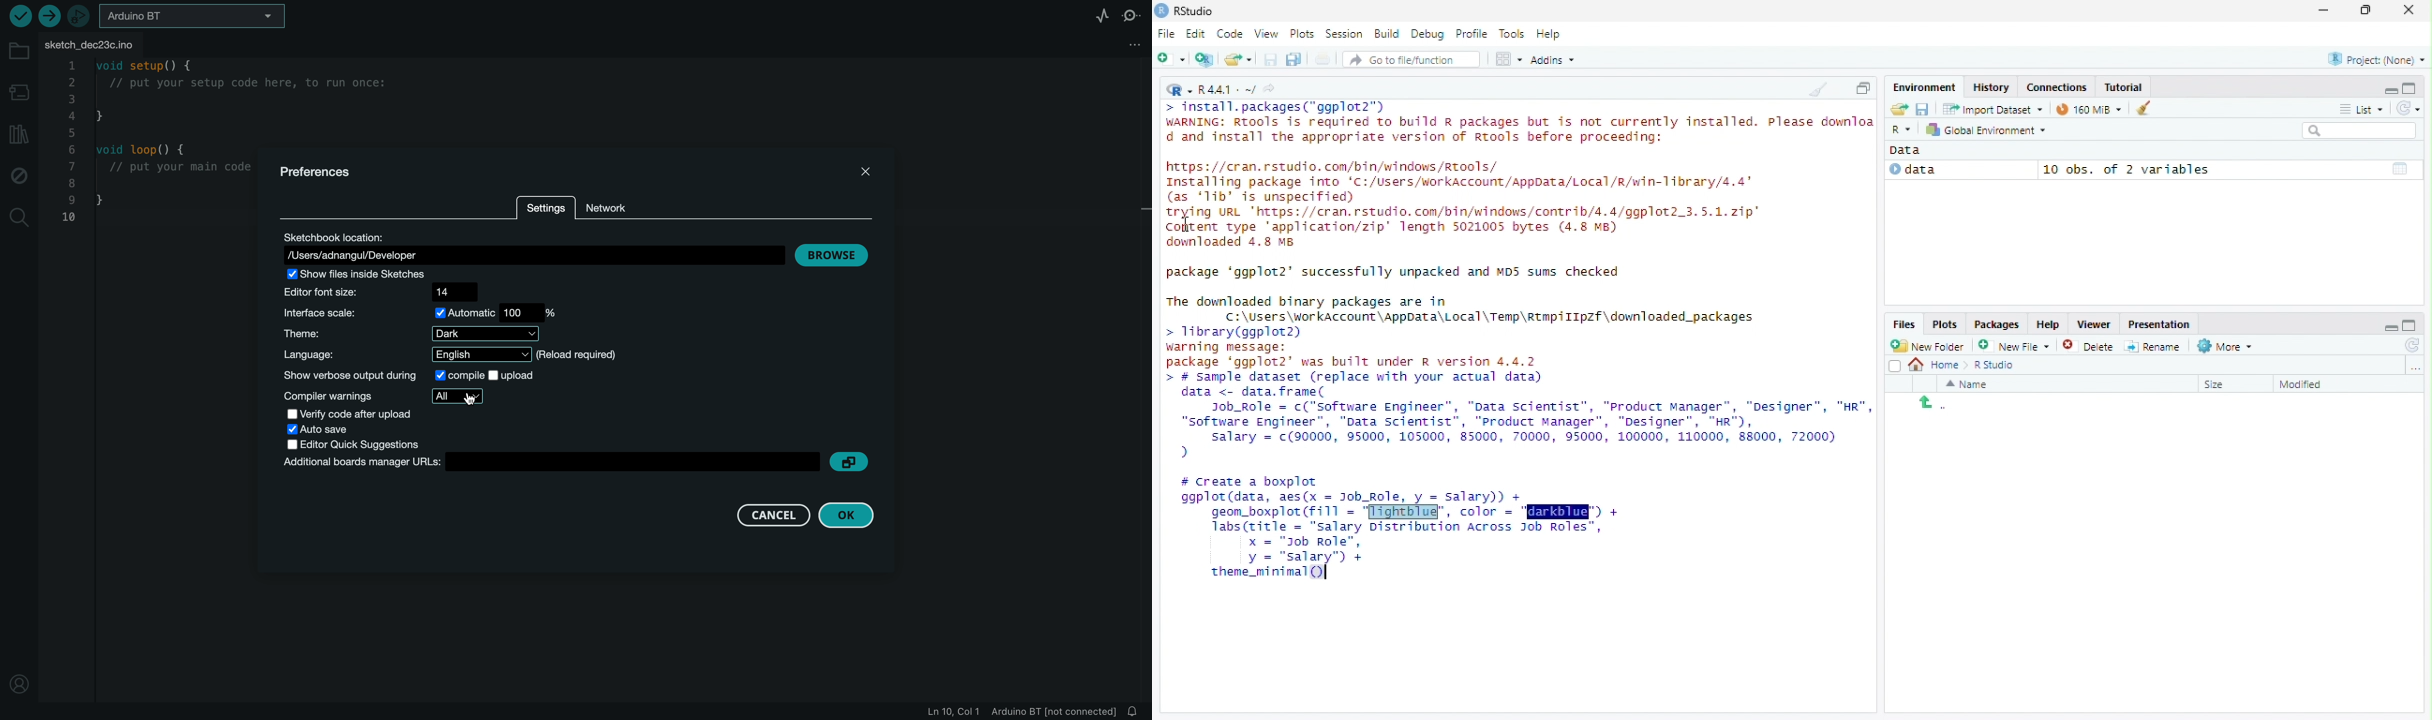 The width and height of the screenshot is (2436, 728). I want to click on Current language selected - R, so click(1177, 89).